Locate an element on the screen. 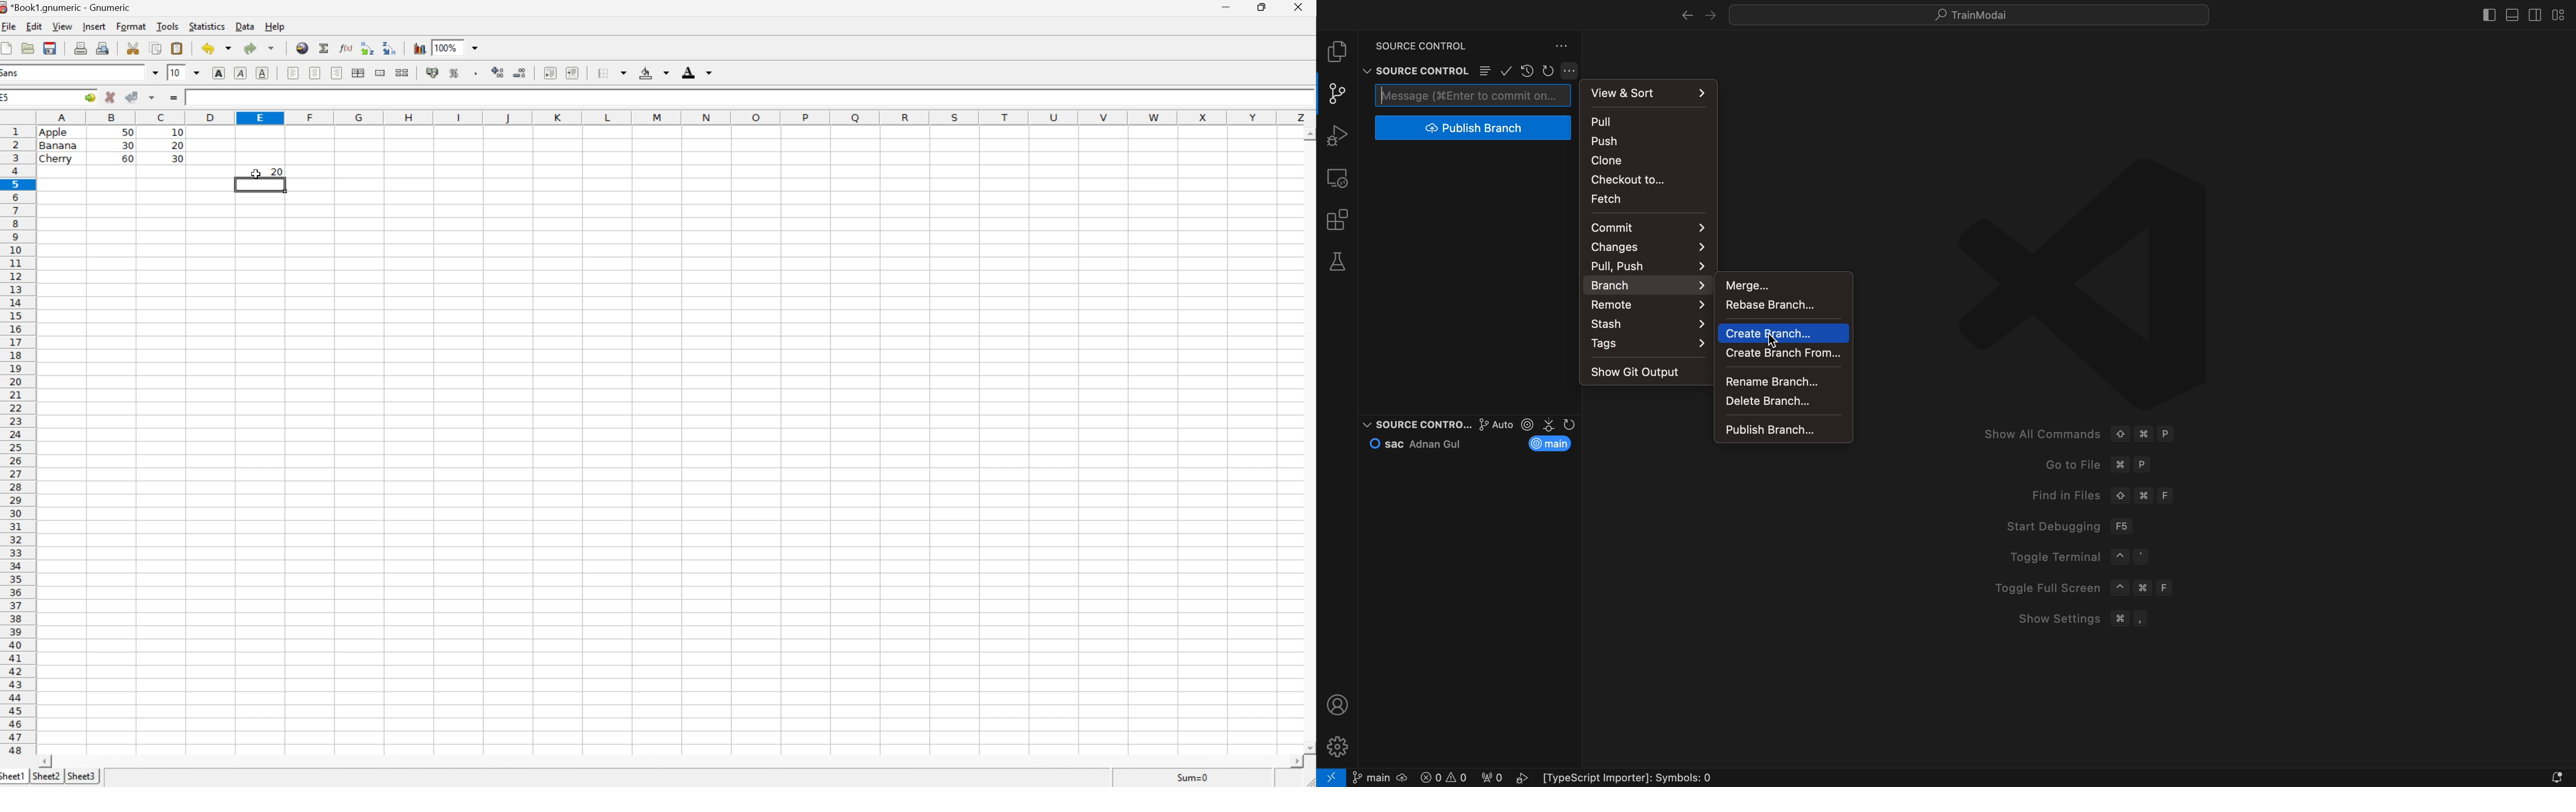  ok is located at coordinates (1507, 70).